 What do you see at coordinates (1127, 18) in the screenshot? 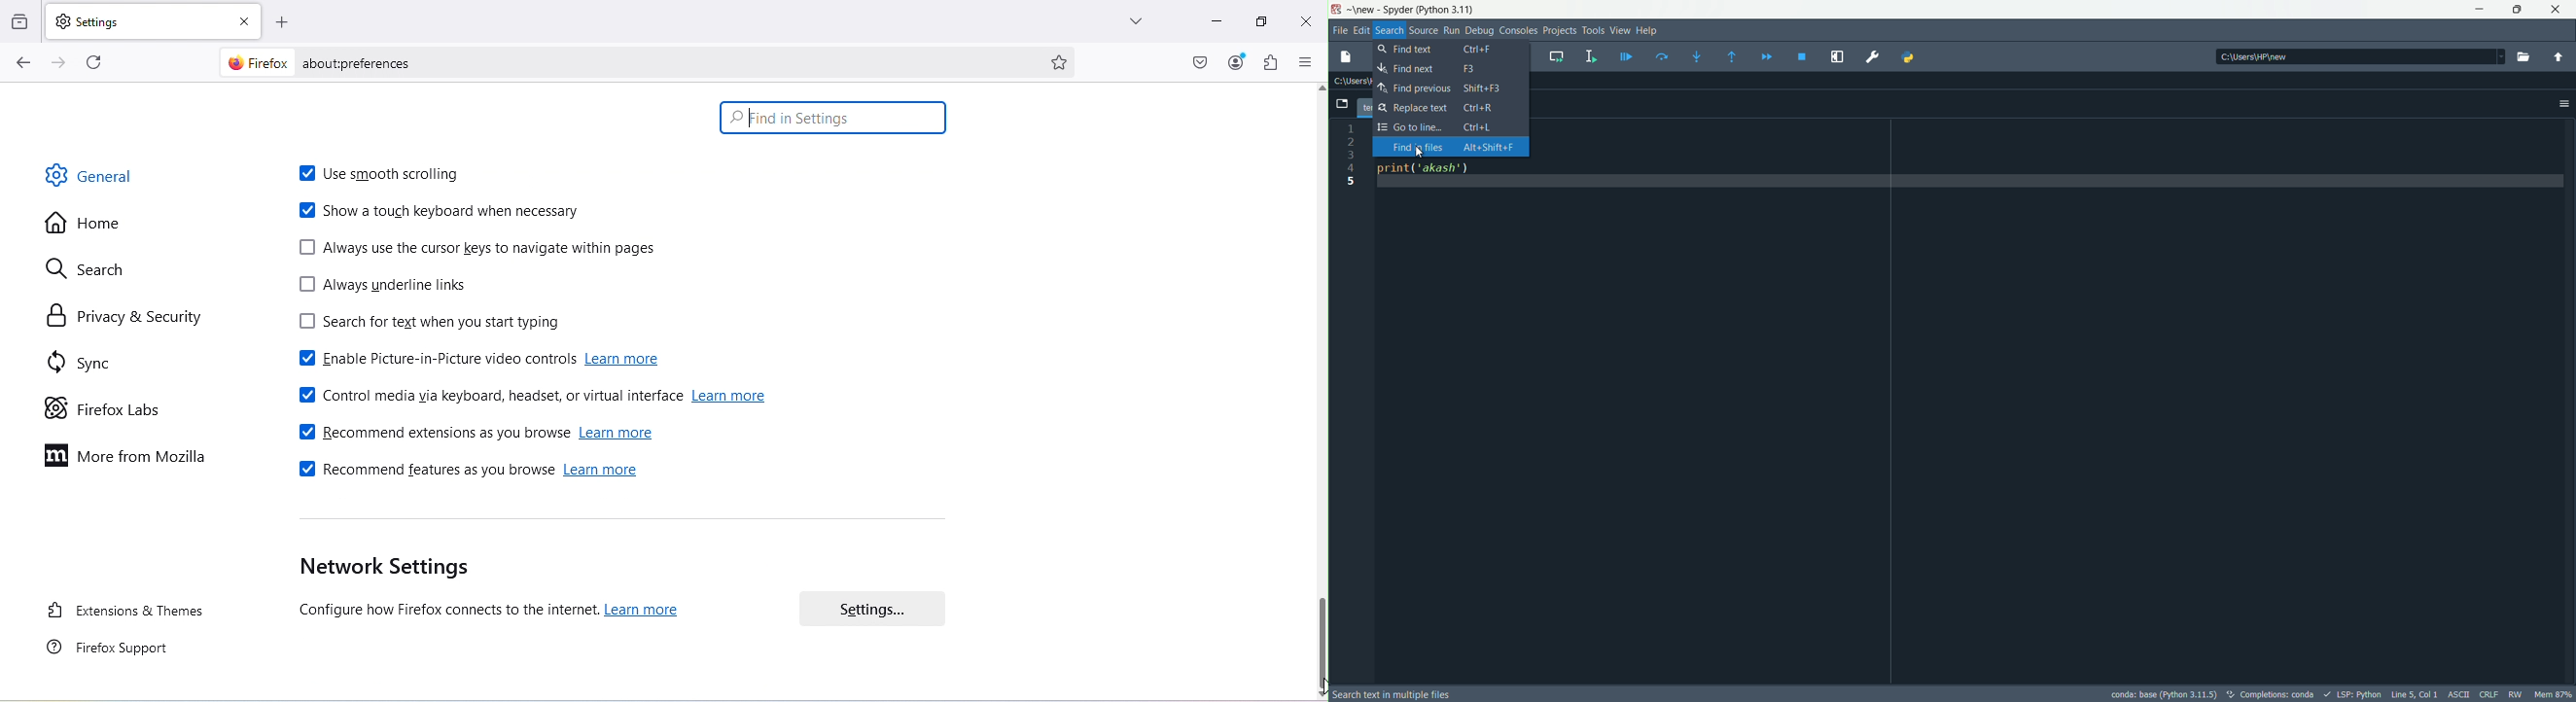
I see `List all tabs` at bounding box center [1127, 18].